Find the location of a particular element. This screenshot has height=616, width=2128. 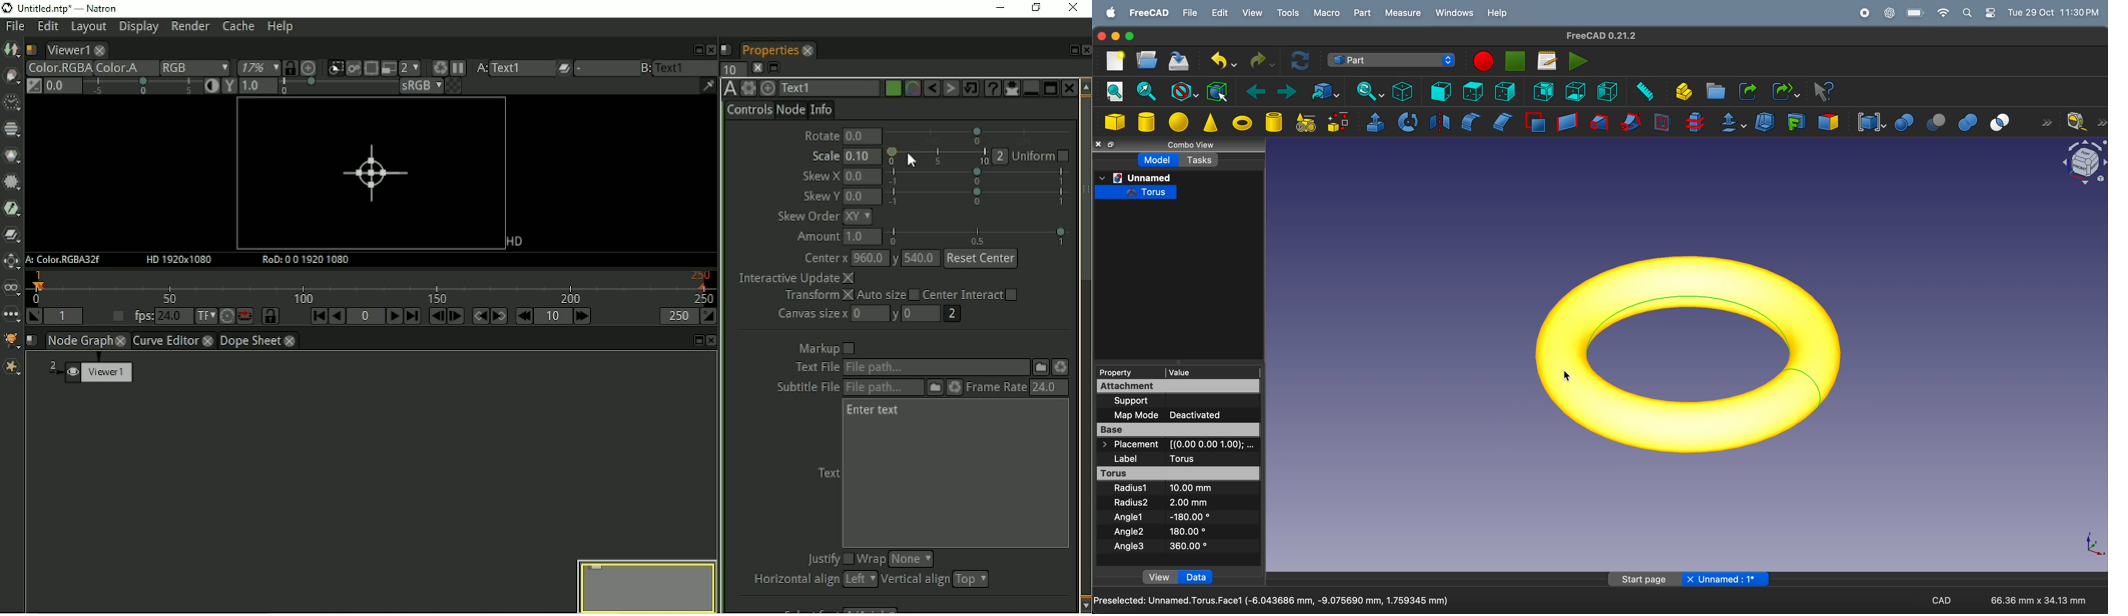

Angle 1 is located at coordinates (1130, 517).